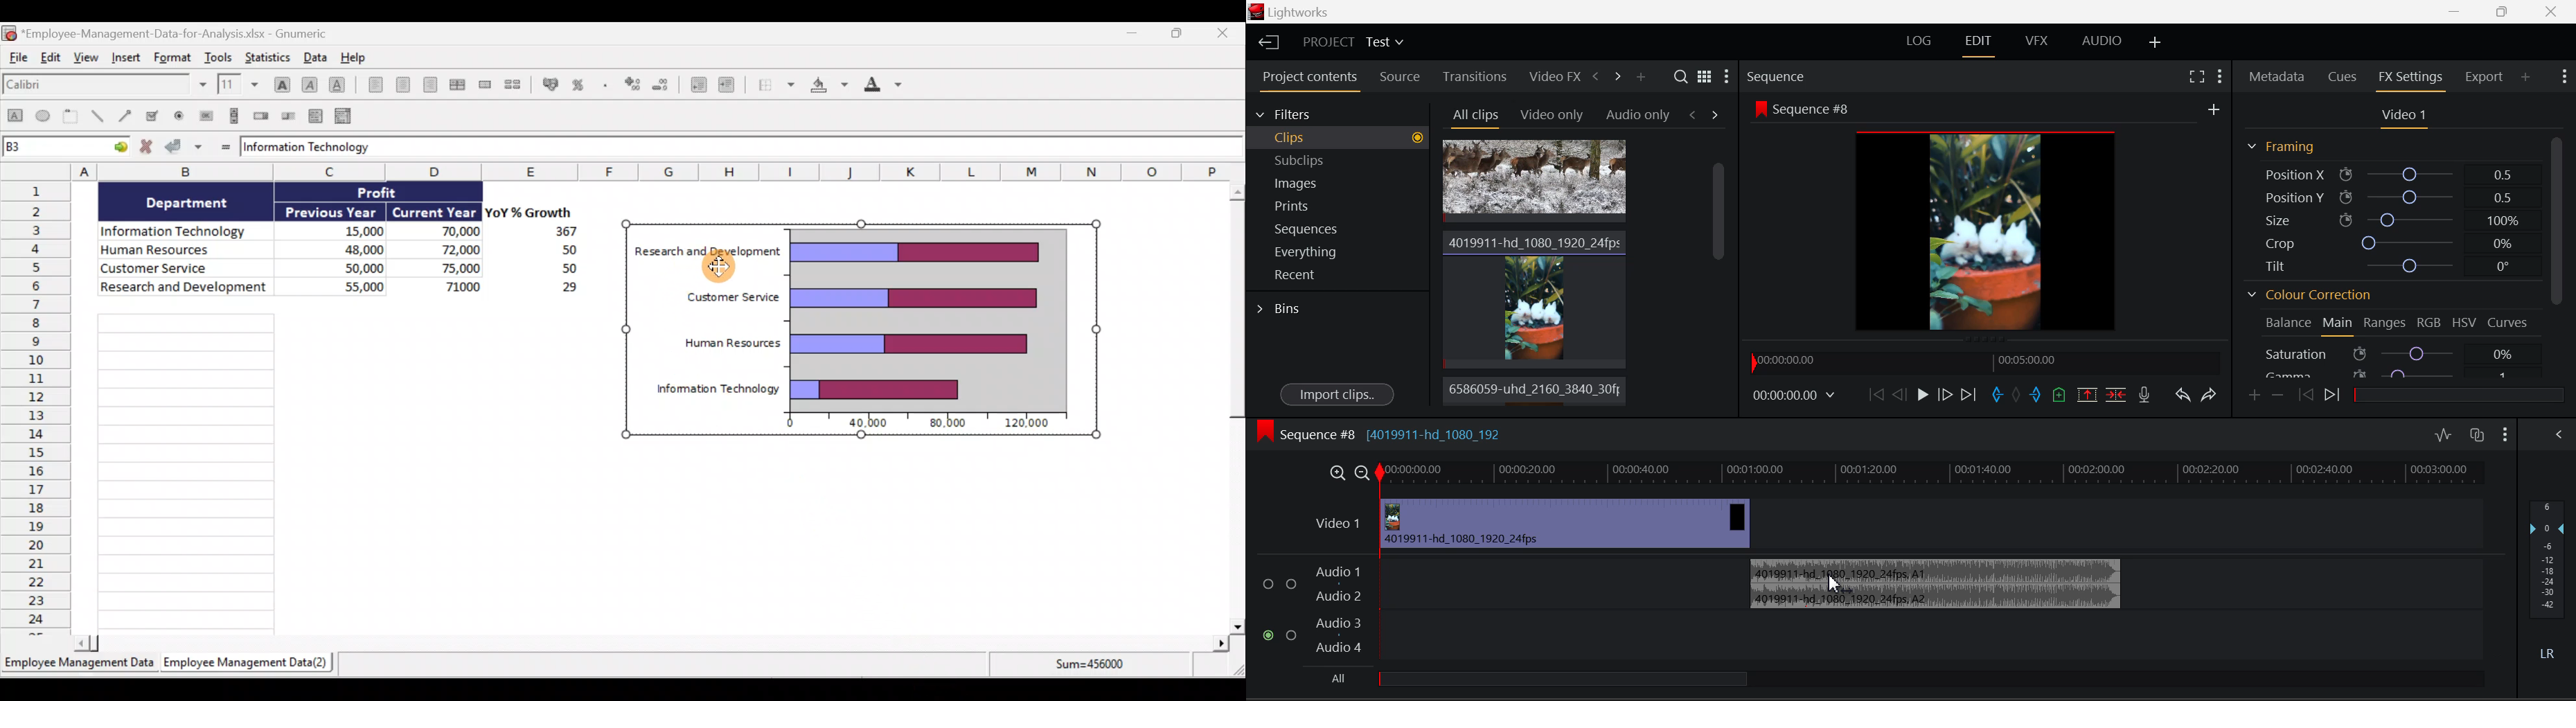 The image size is (2576, 728). I want to click on Previous keyframe, so click(2304, 395).